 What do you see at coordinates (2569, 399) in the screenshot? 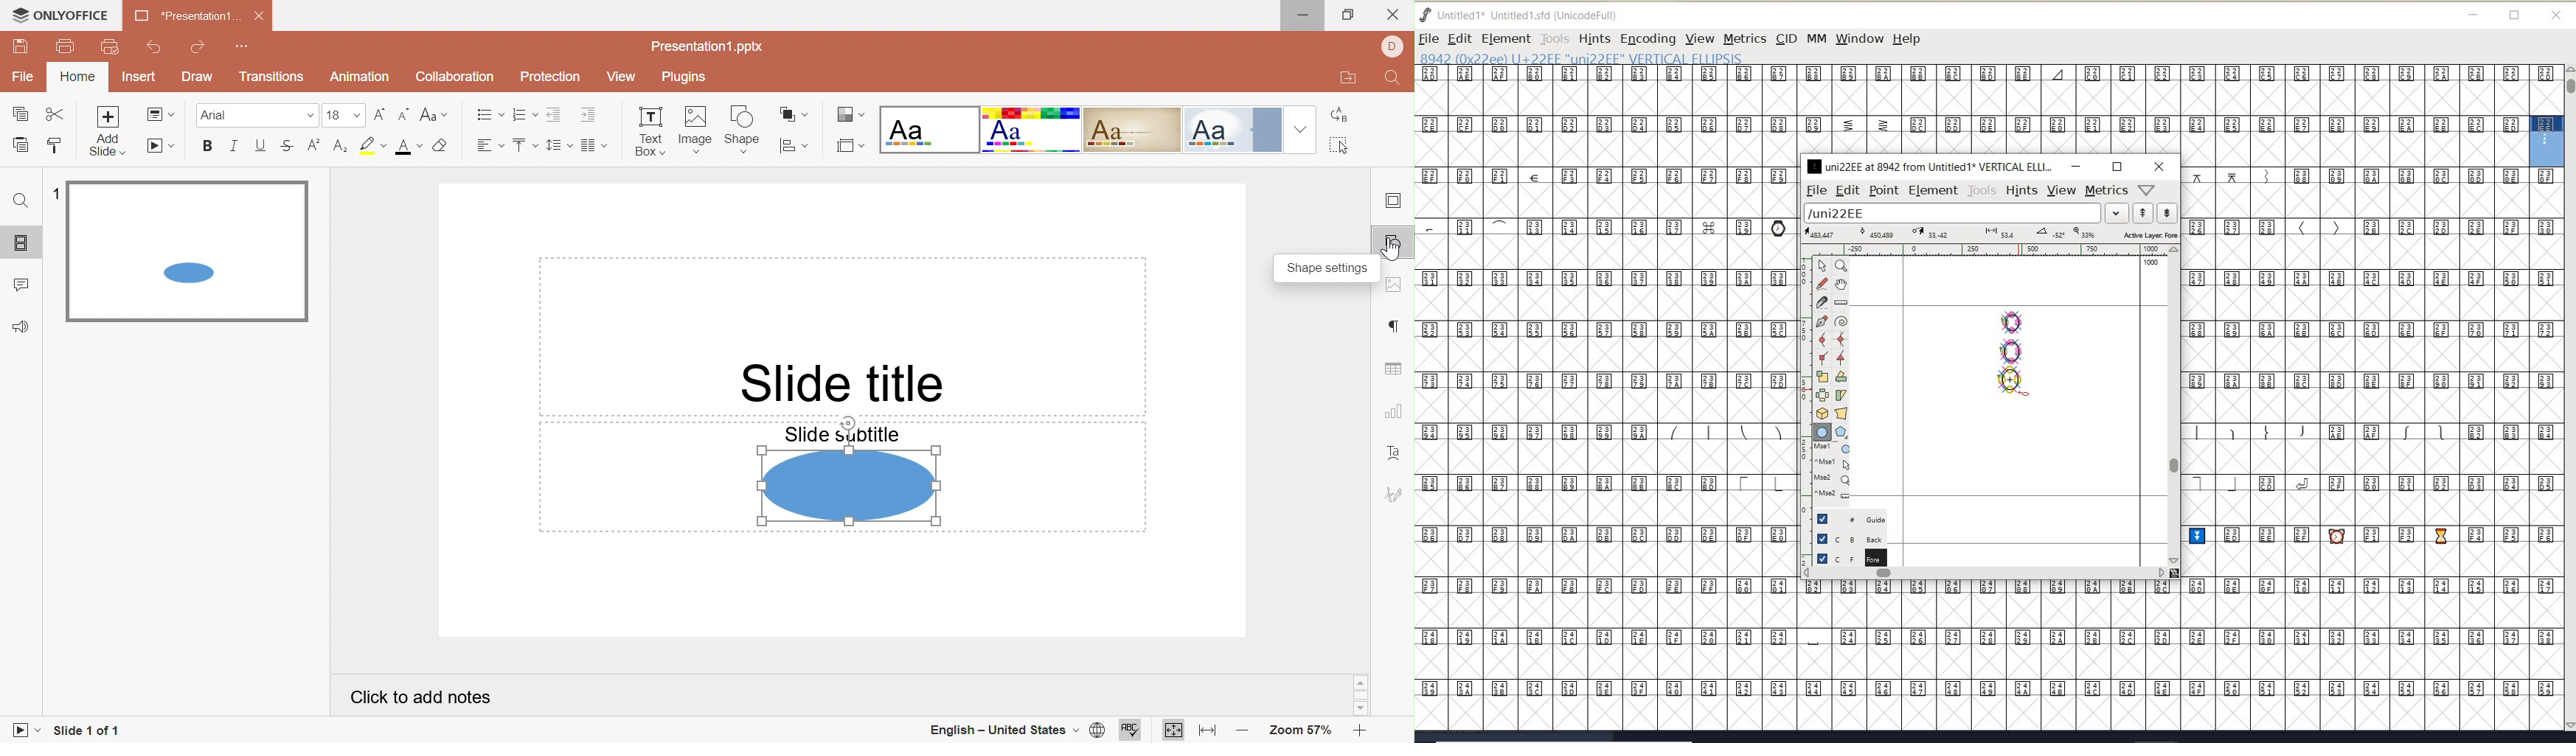
I see `SCROLLBAR` at bounding box center [2569, 399].